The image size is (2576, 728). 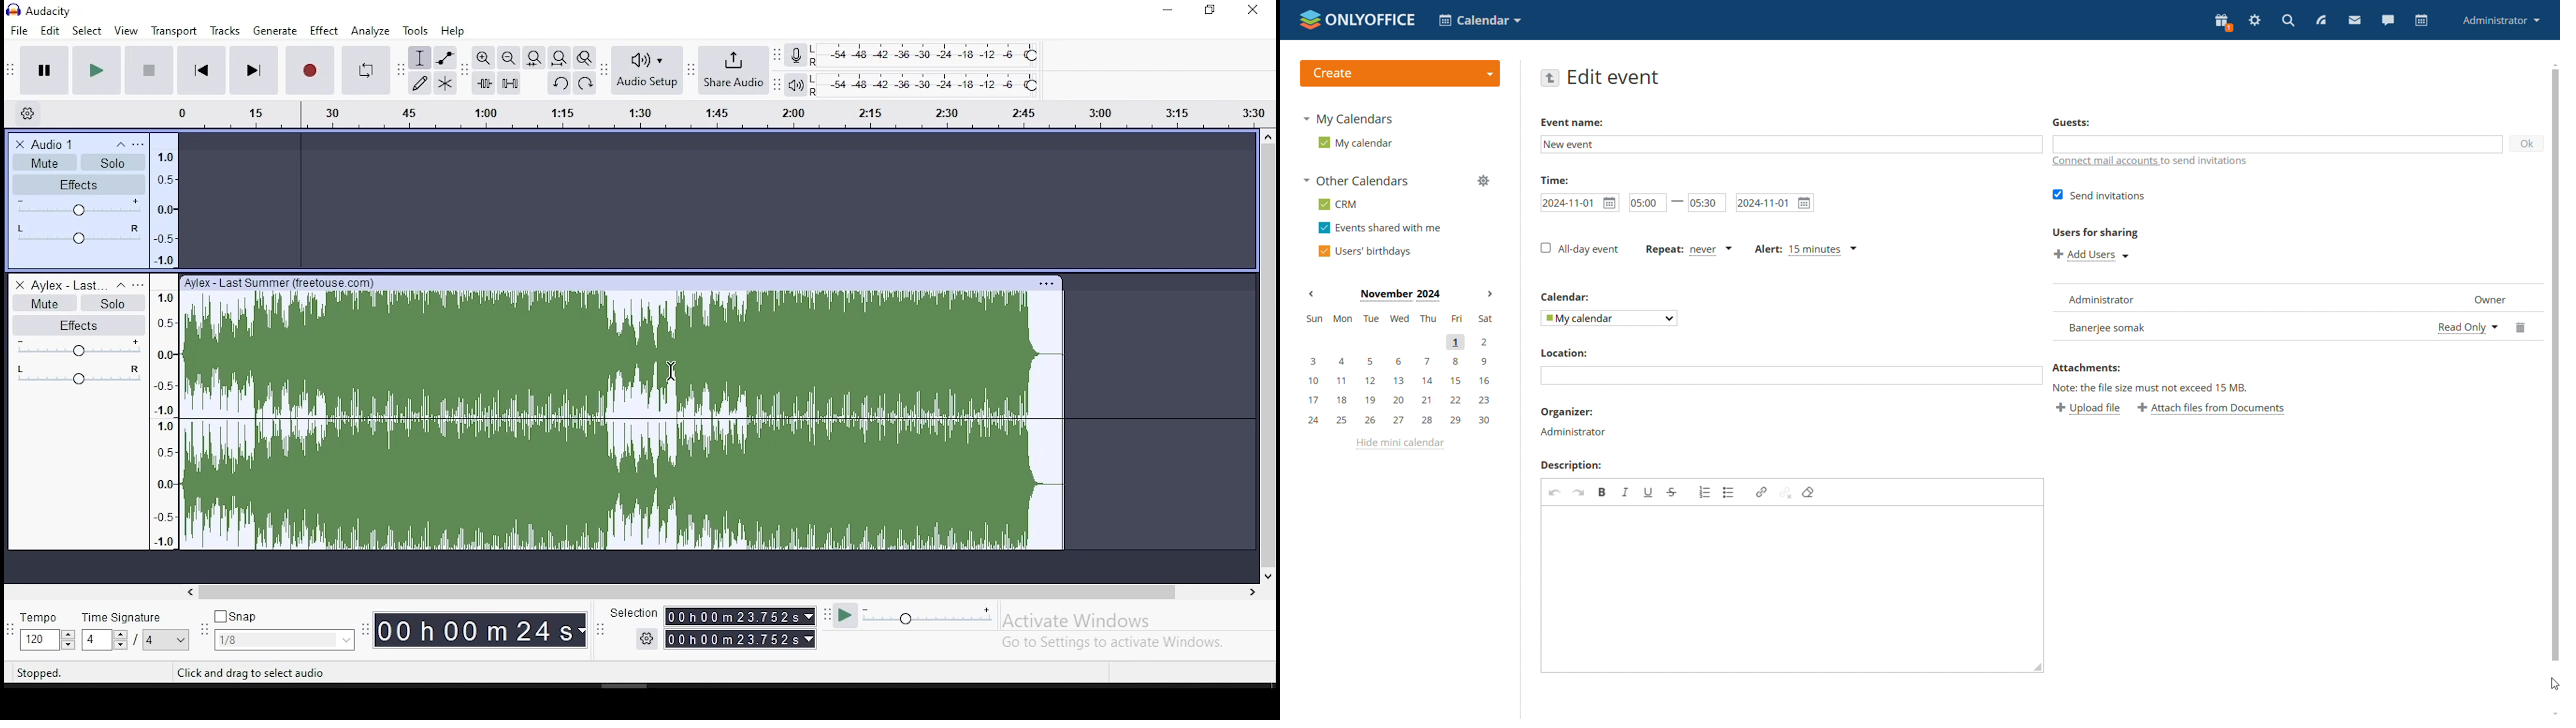 What do you see at coordinates (1609, 317) in the screenshot?
I see `select calendar` at bounding box center [1609, 317].